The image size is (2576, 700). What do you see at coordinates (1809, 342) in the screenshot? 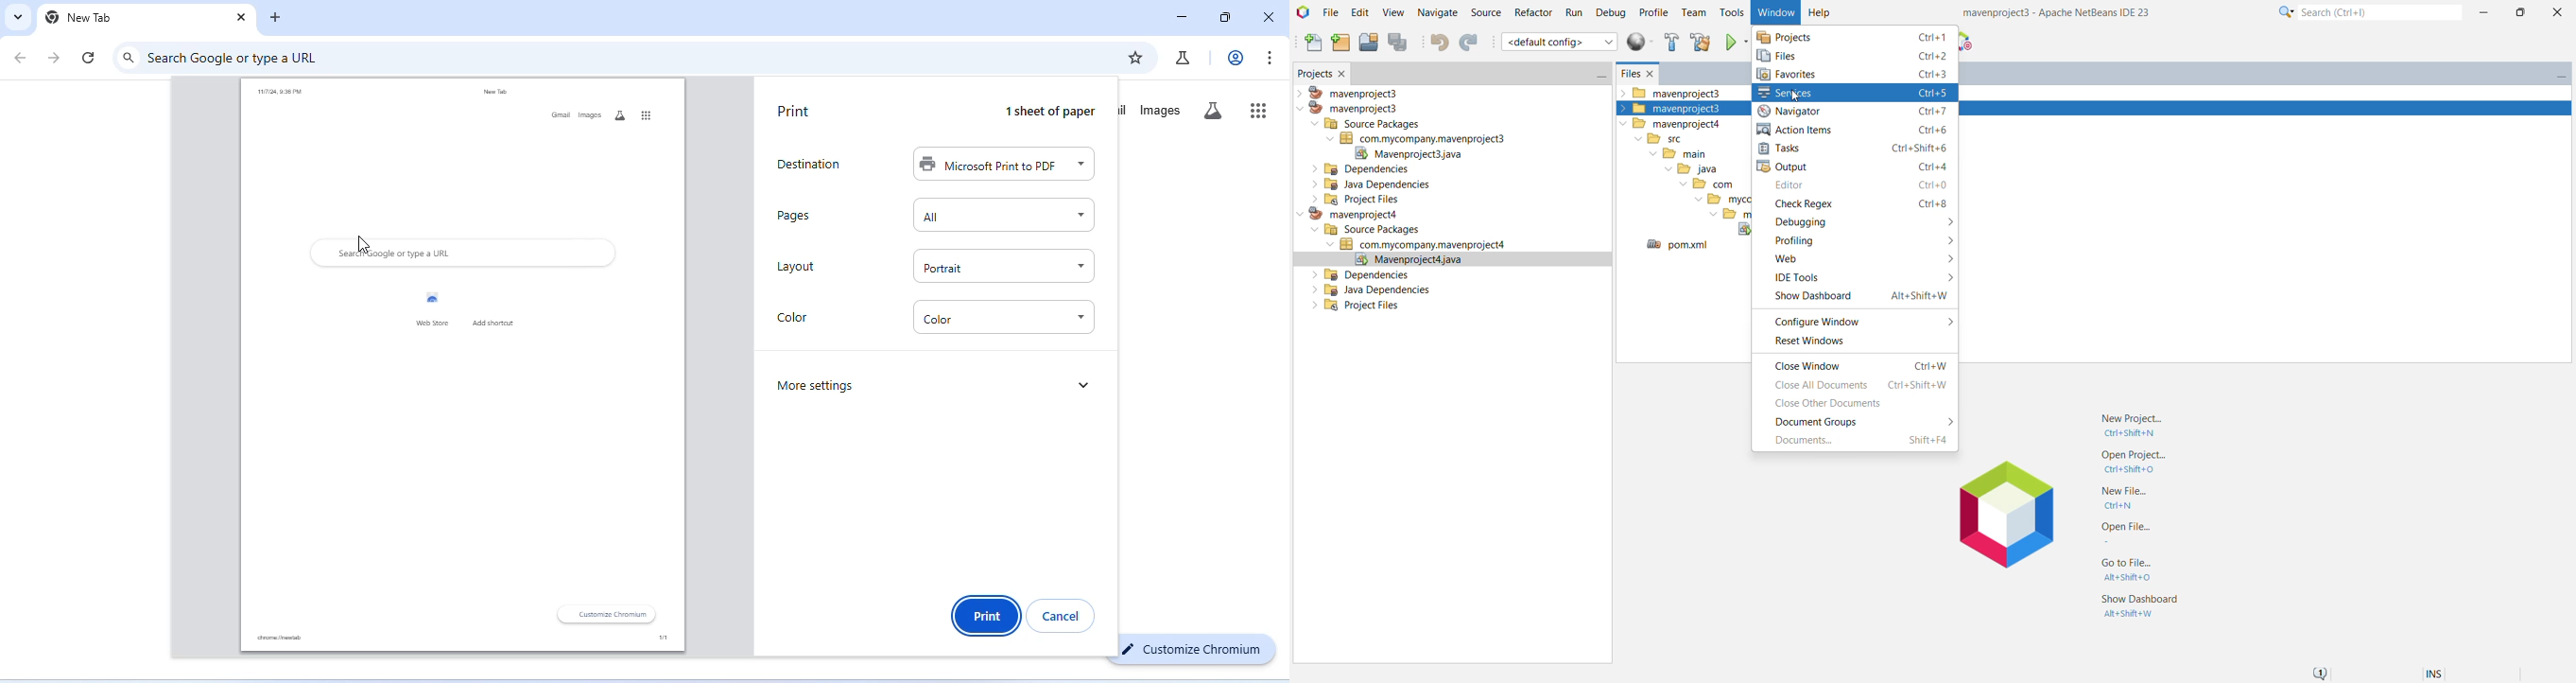
I see `Reset Windows` at bounding box center [1809, 342].